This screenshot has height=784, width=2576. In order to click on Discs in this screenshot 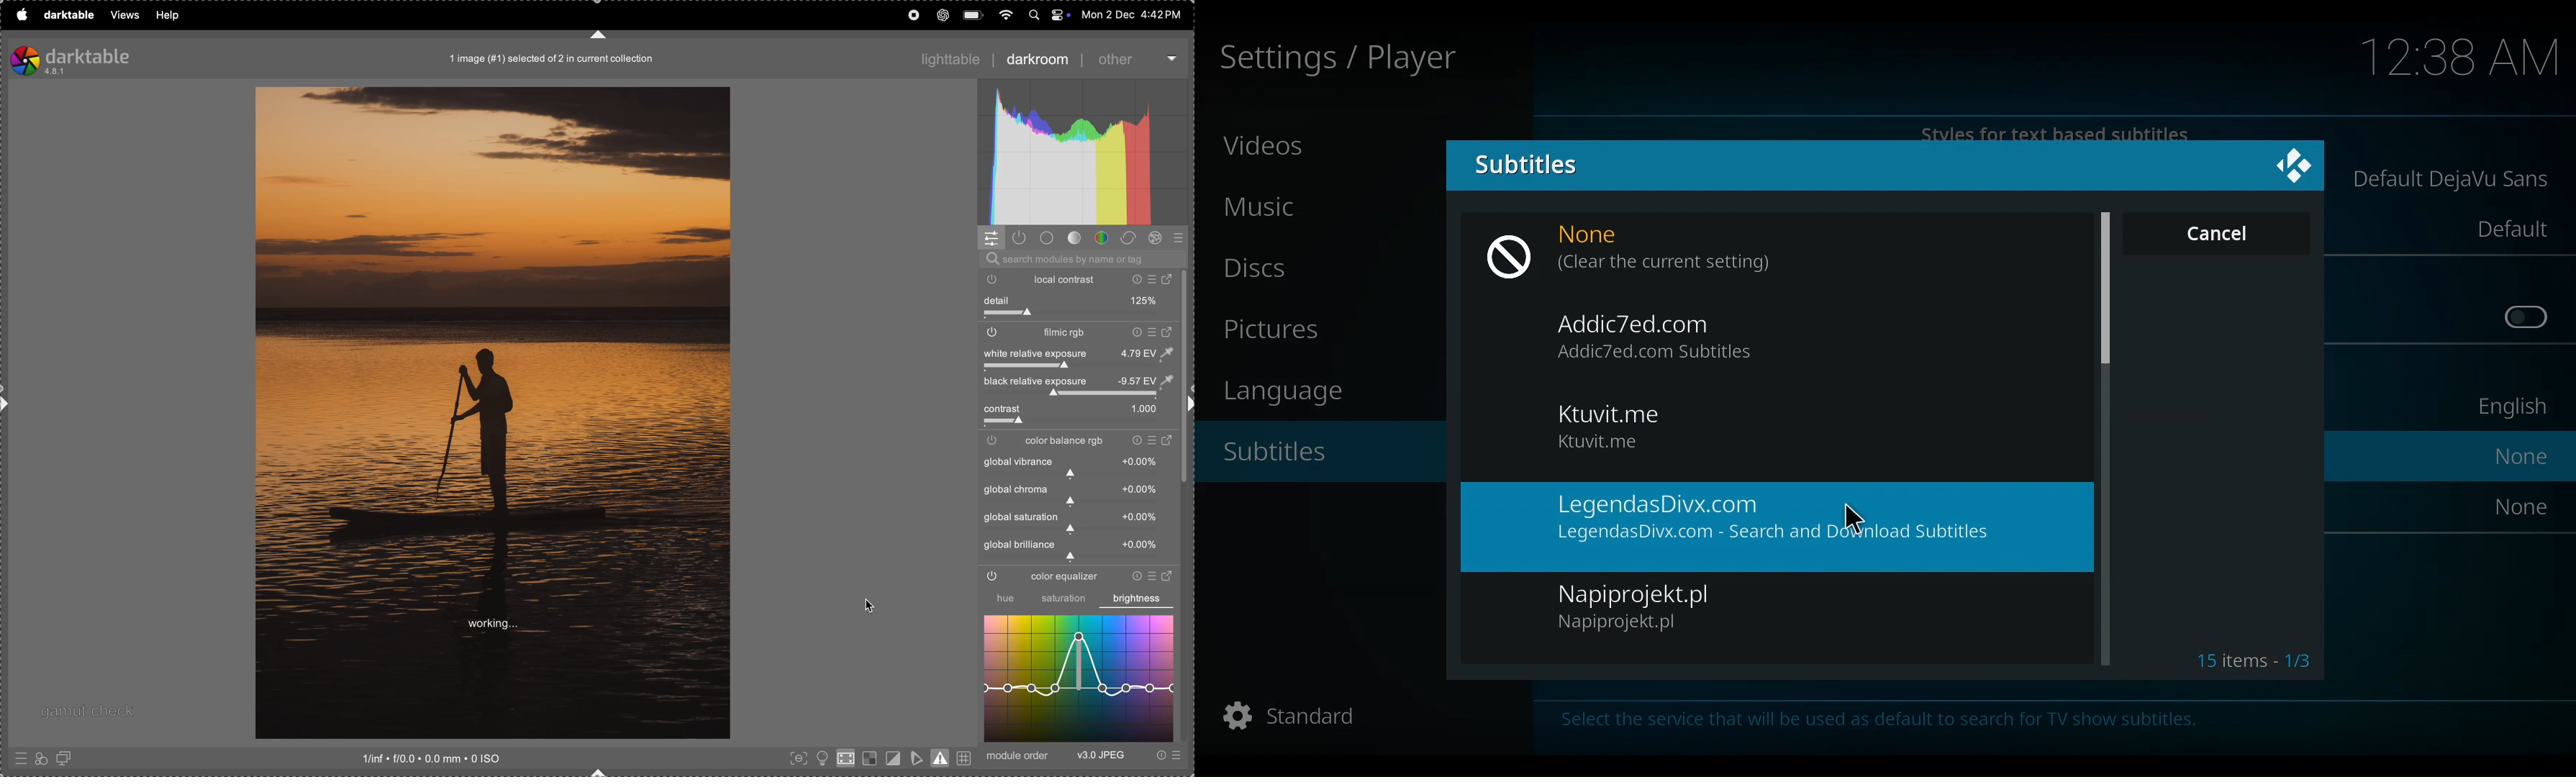, I will do `click(1262, 268)`.